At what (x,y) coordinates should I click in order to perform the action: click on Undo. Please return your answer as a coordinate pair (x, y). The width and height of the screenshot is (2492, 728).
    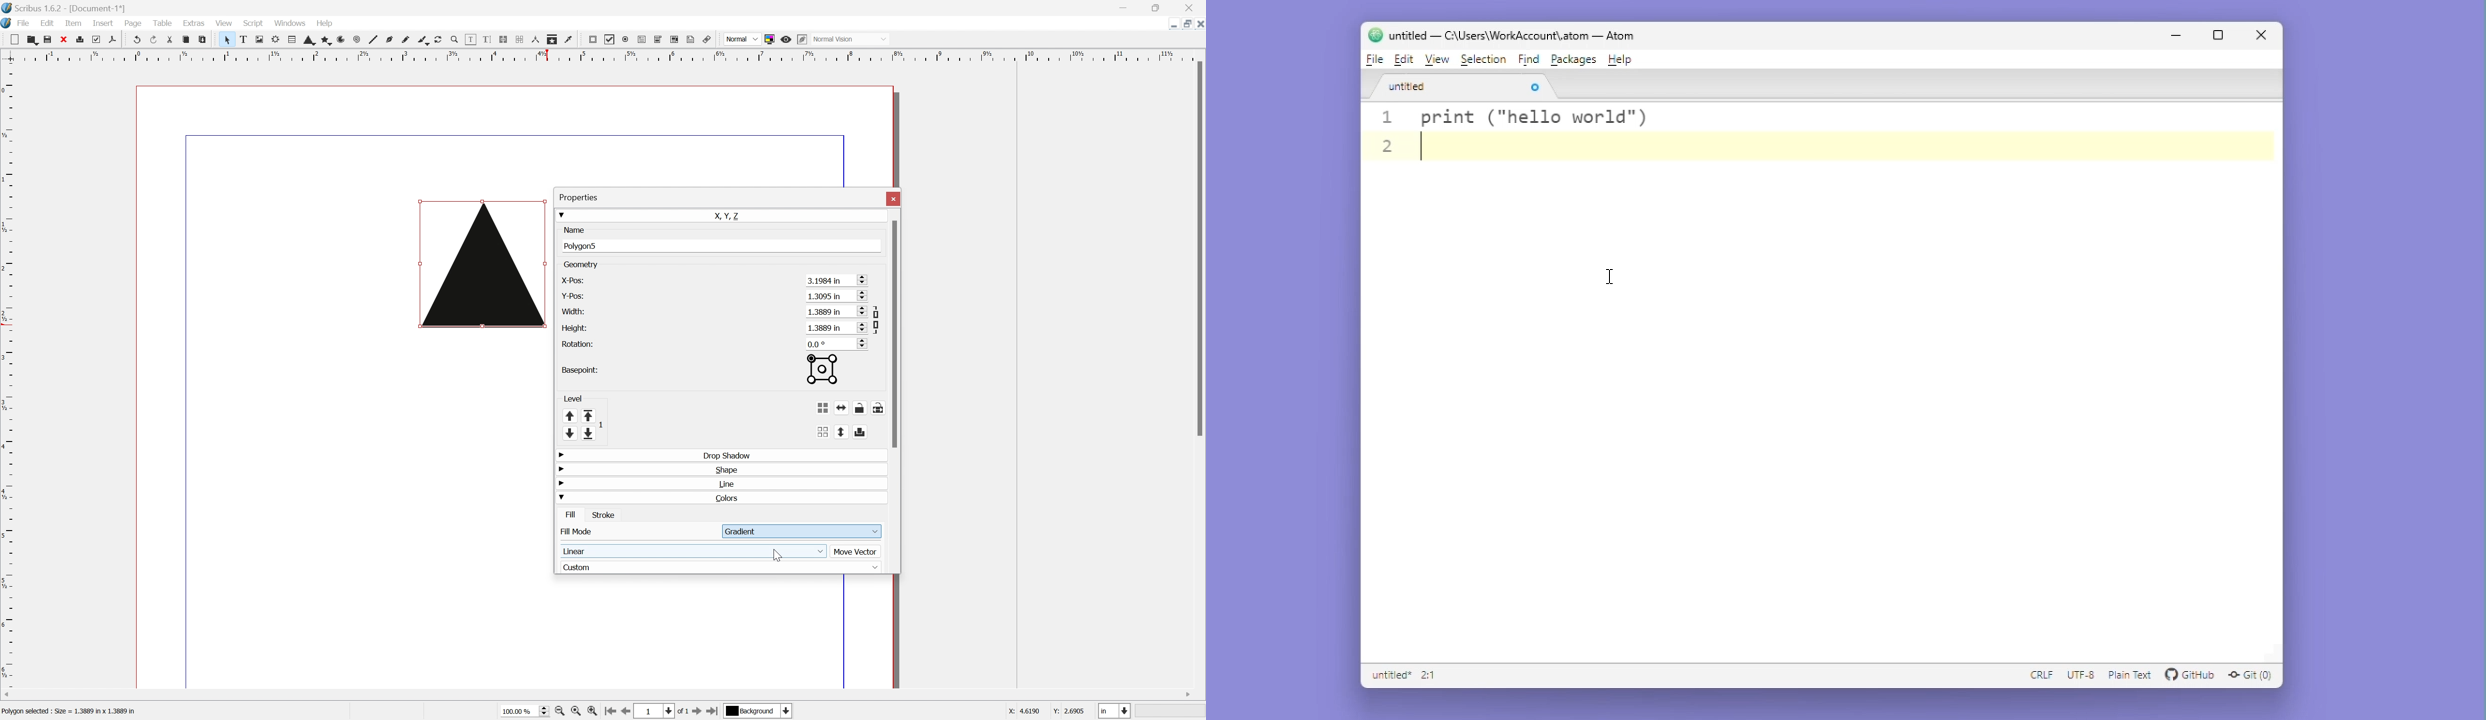
    Looking at the image, I should click on (135, 38).